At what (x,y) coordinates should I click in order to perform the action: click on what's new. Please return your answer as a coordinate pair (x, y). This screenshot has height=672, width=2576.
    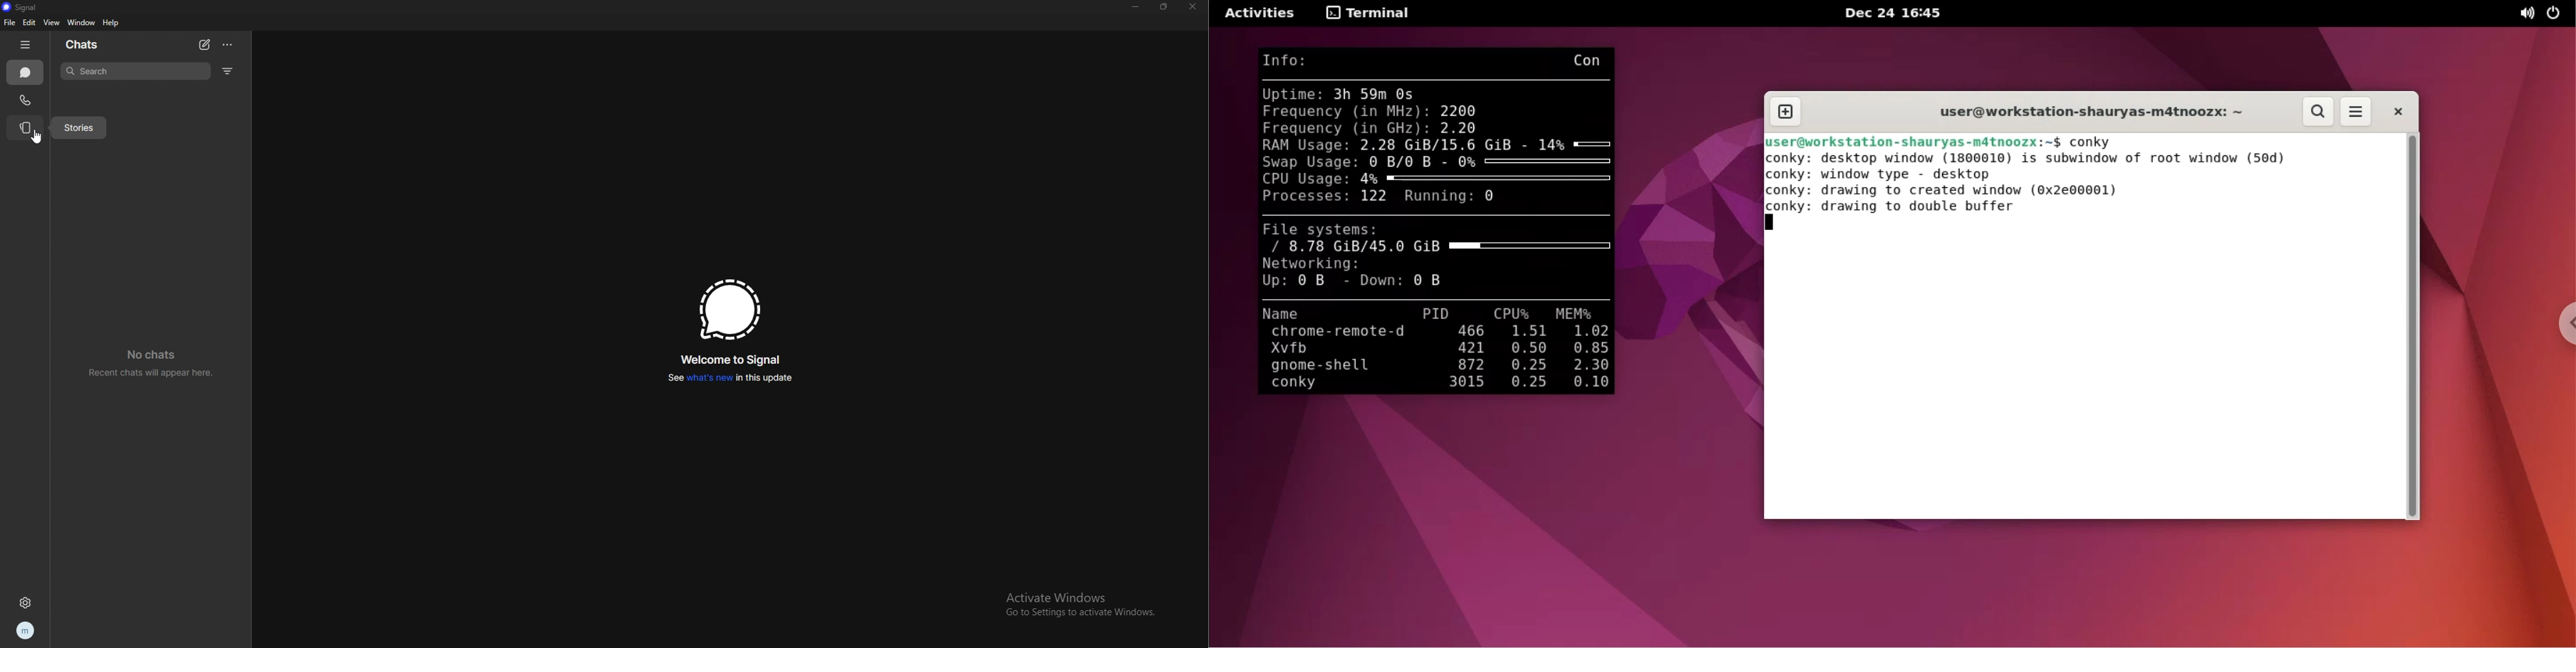
    Looking at the image, I should click on (709, 377).